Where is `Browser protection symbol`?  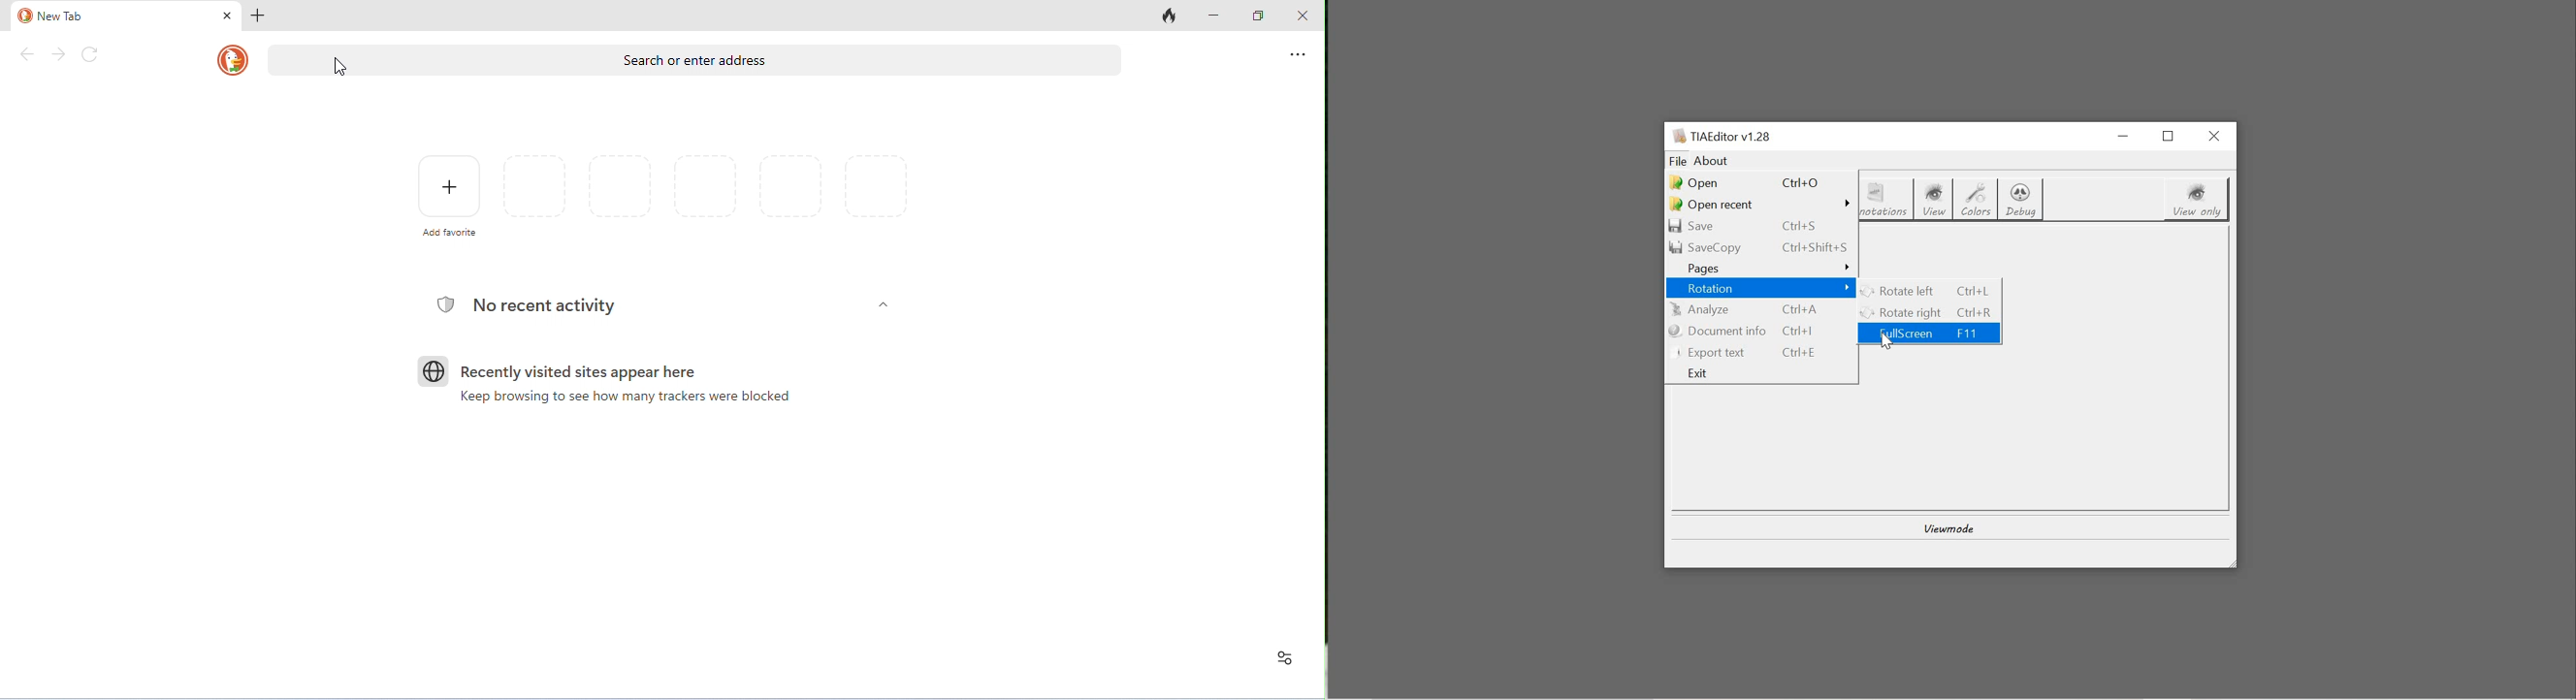 Browser protection symbol is located at coordinates (445, 304).